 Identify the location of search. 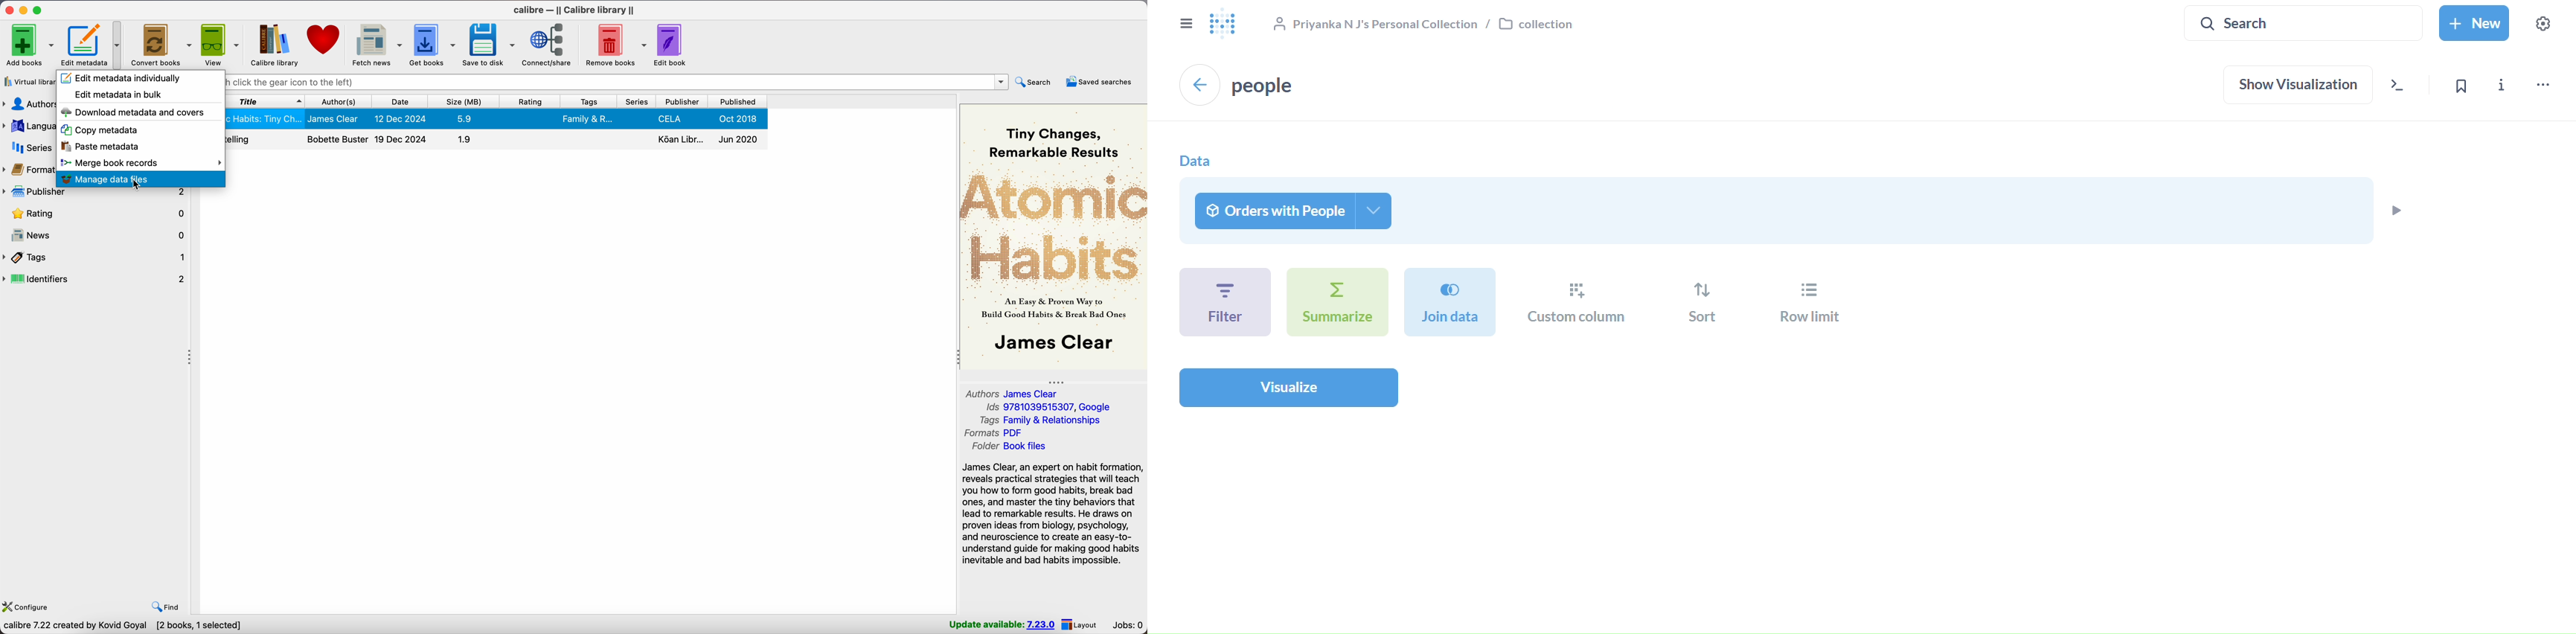
(1036, 82).